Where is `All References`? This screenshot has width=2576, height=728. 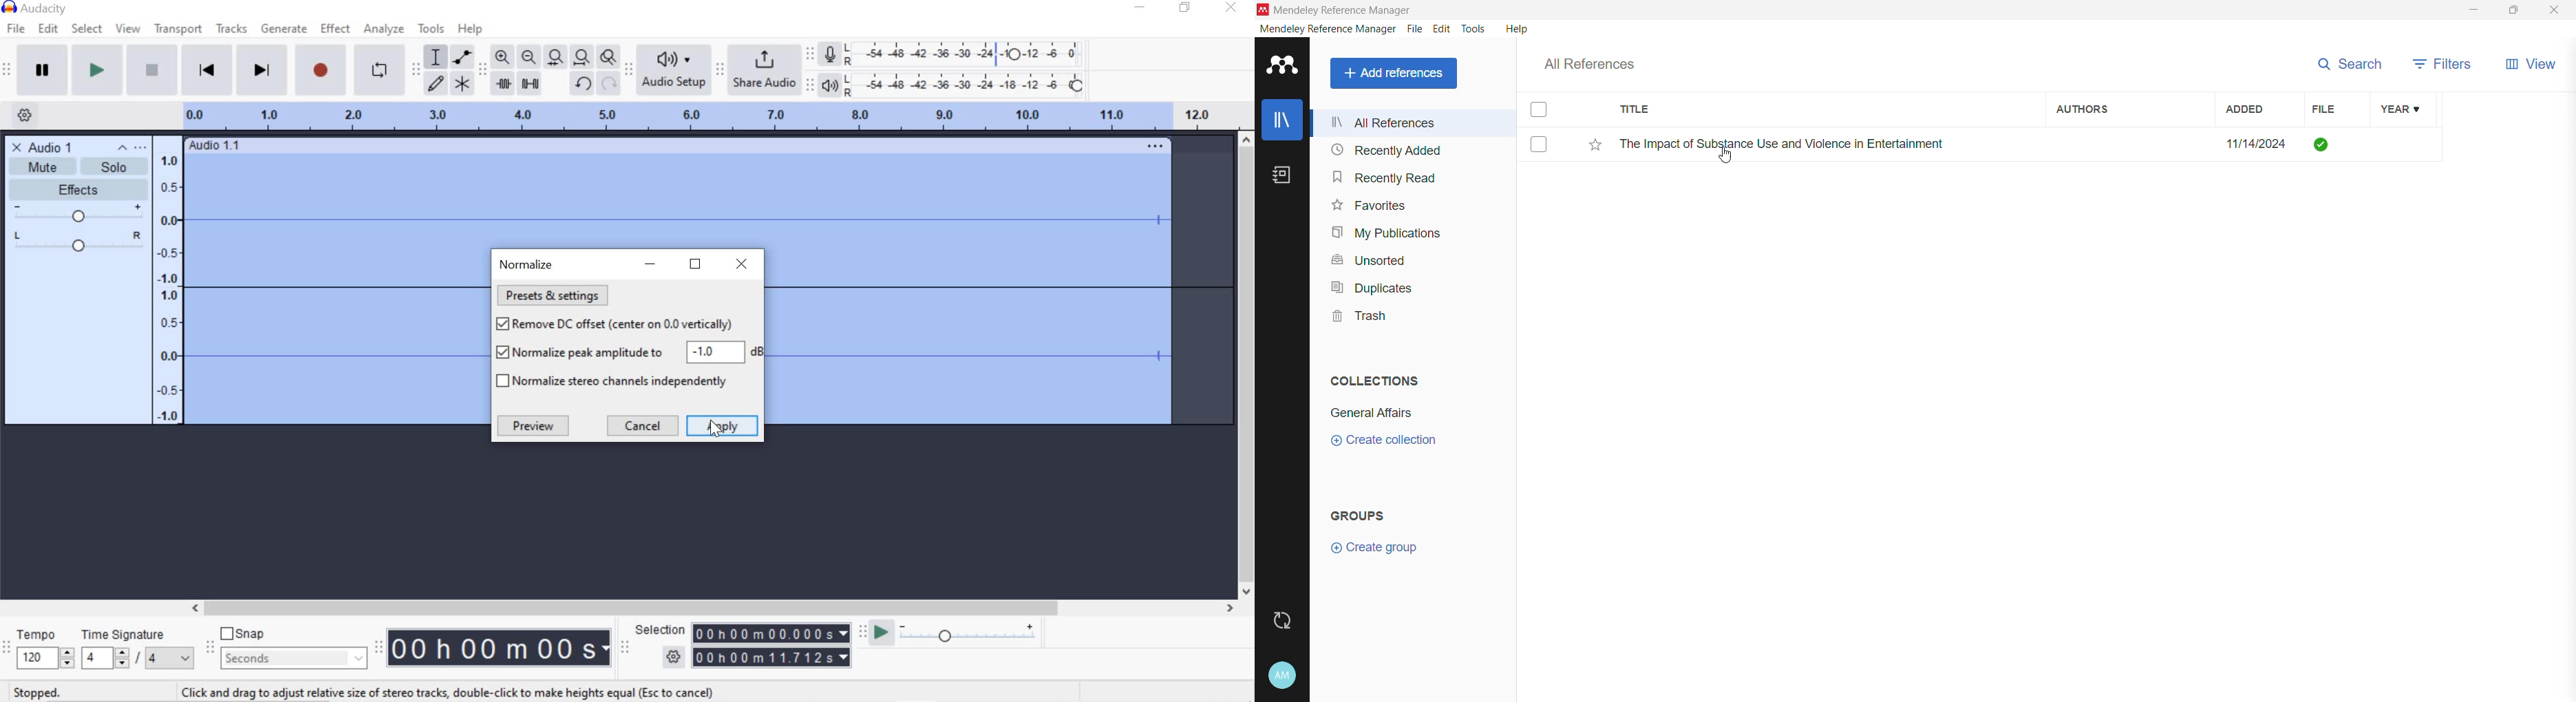
All References is located at coordinates (1416, 123).